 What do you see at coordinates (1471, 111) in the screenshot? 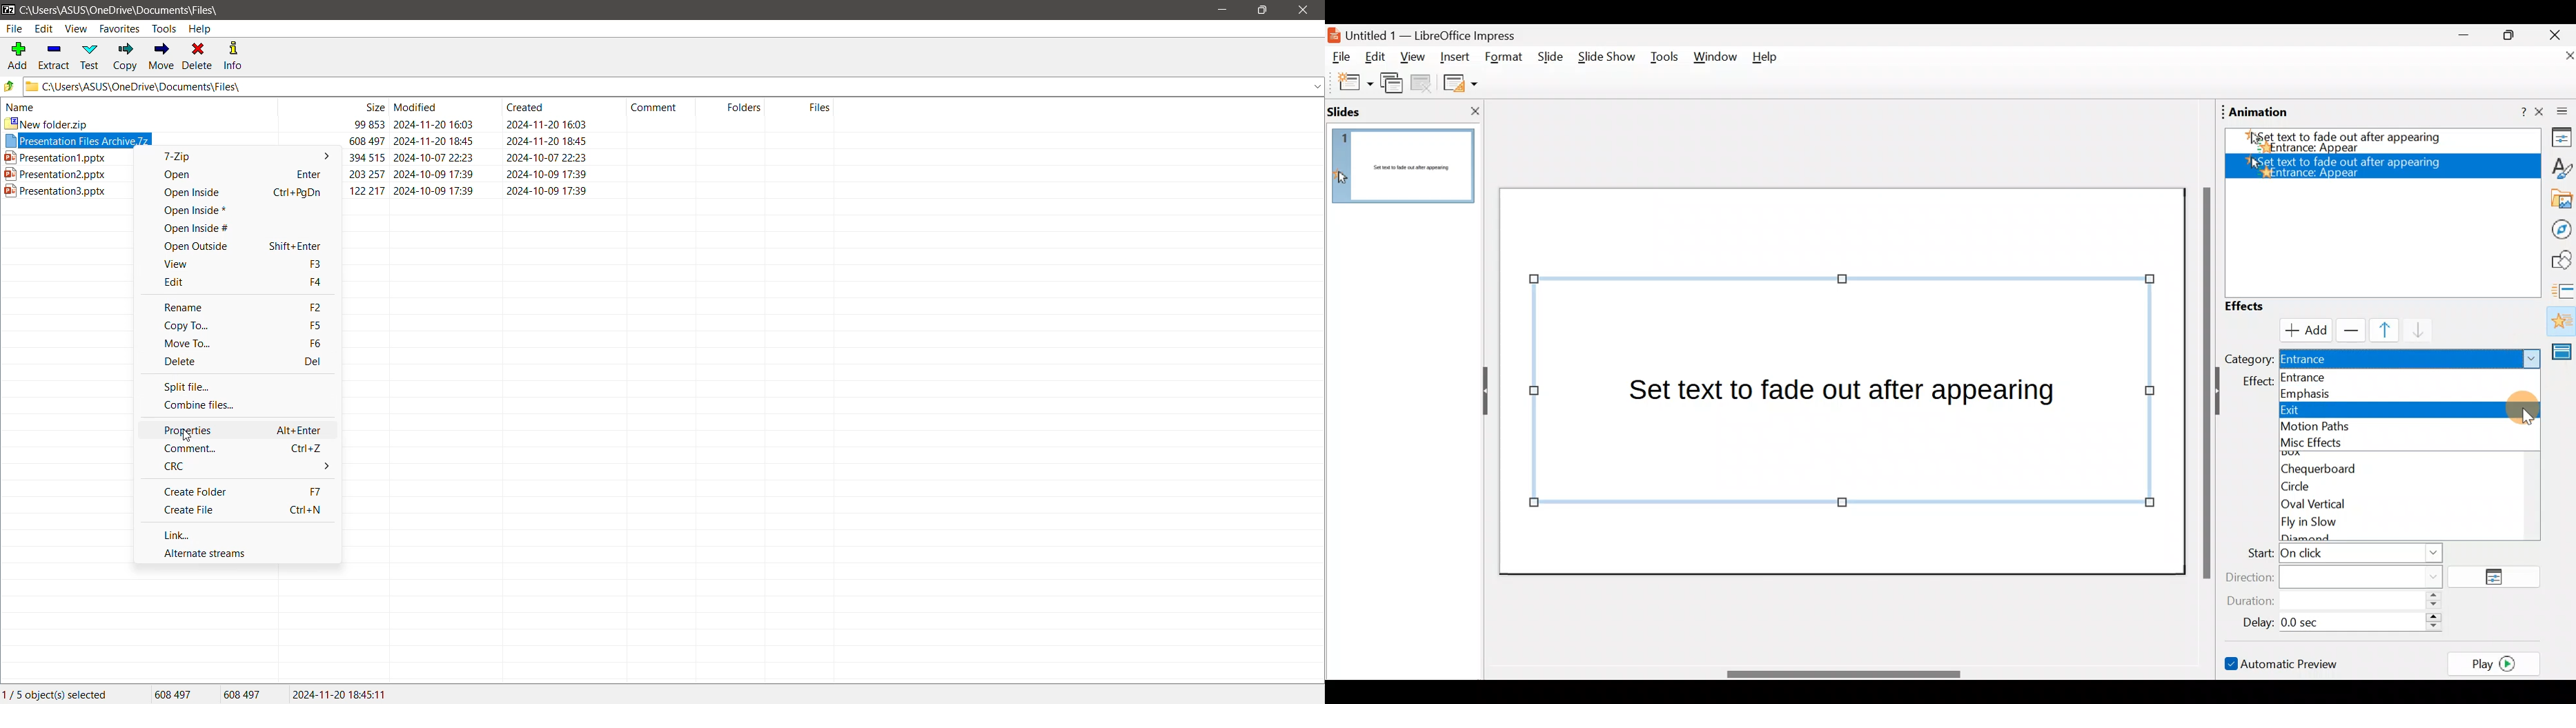
I see `Close slide pane` at bounding box center [1471, 111].